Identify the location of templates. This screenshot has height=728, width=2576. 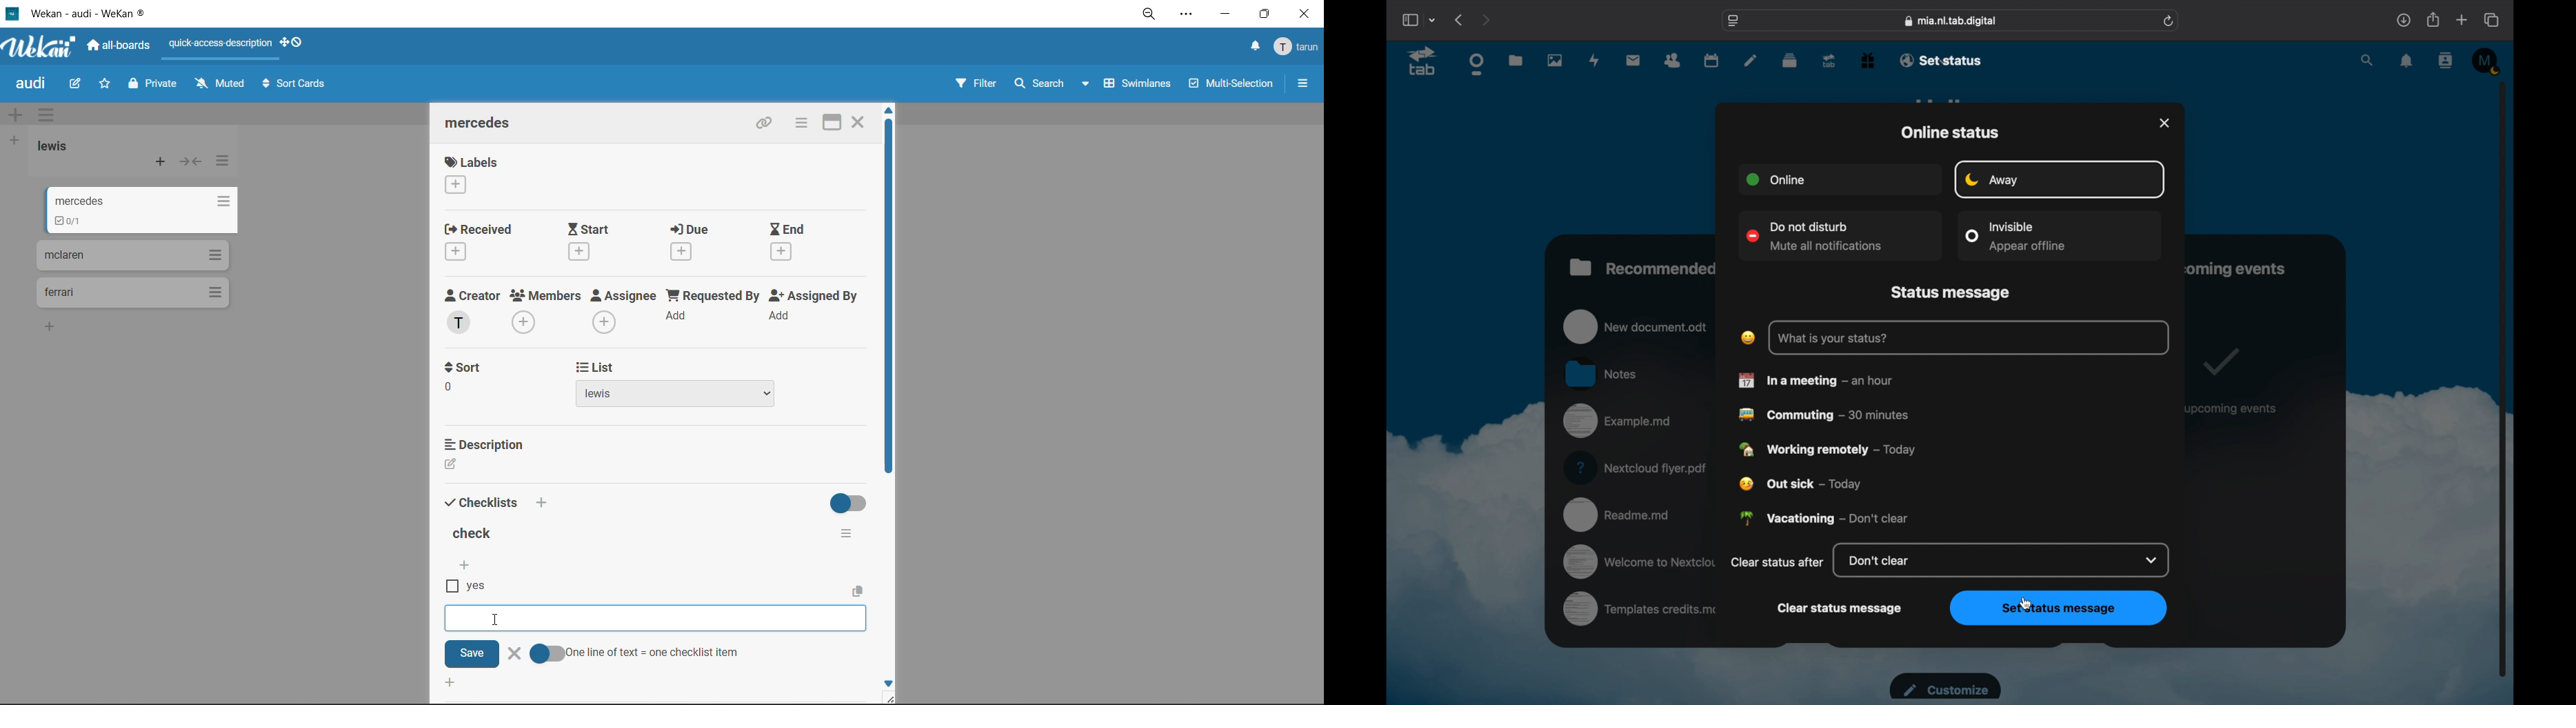
(1642, 610).